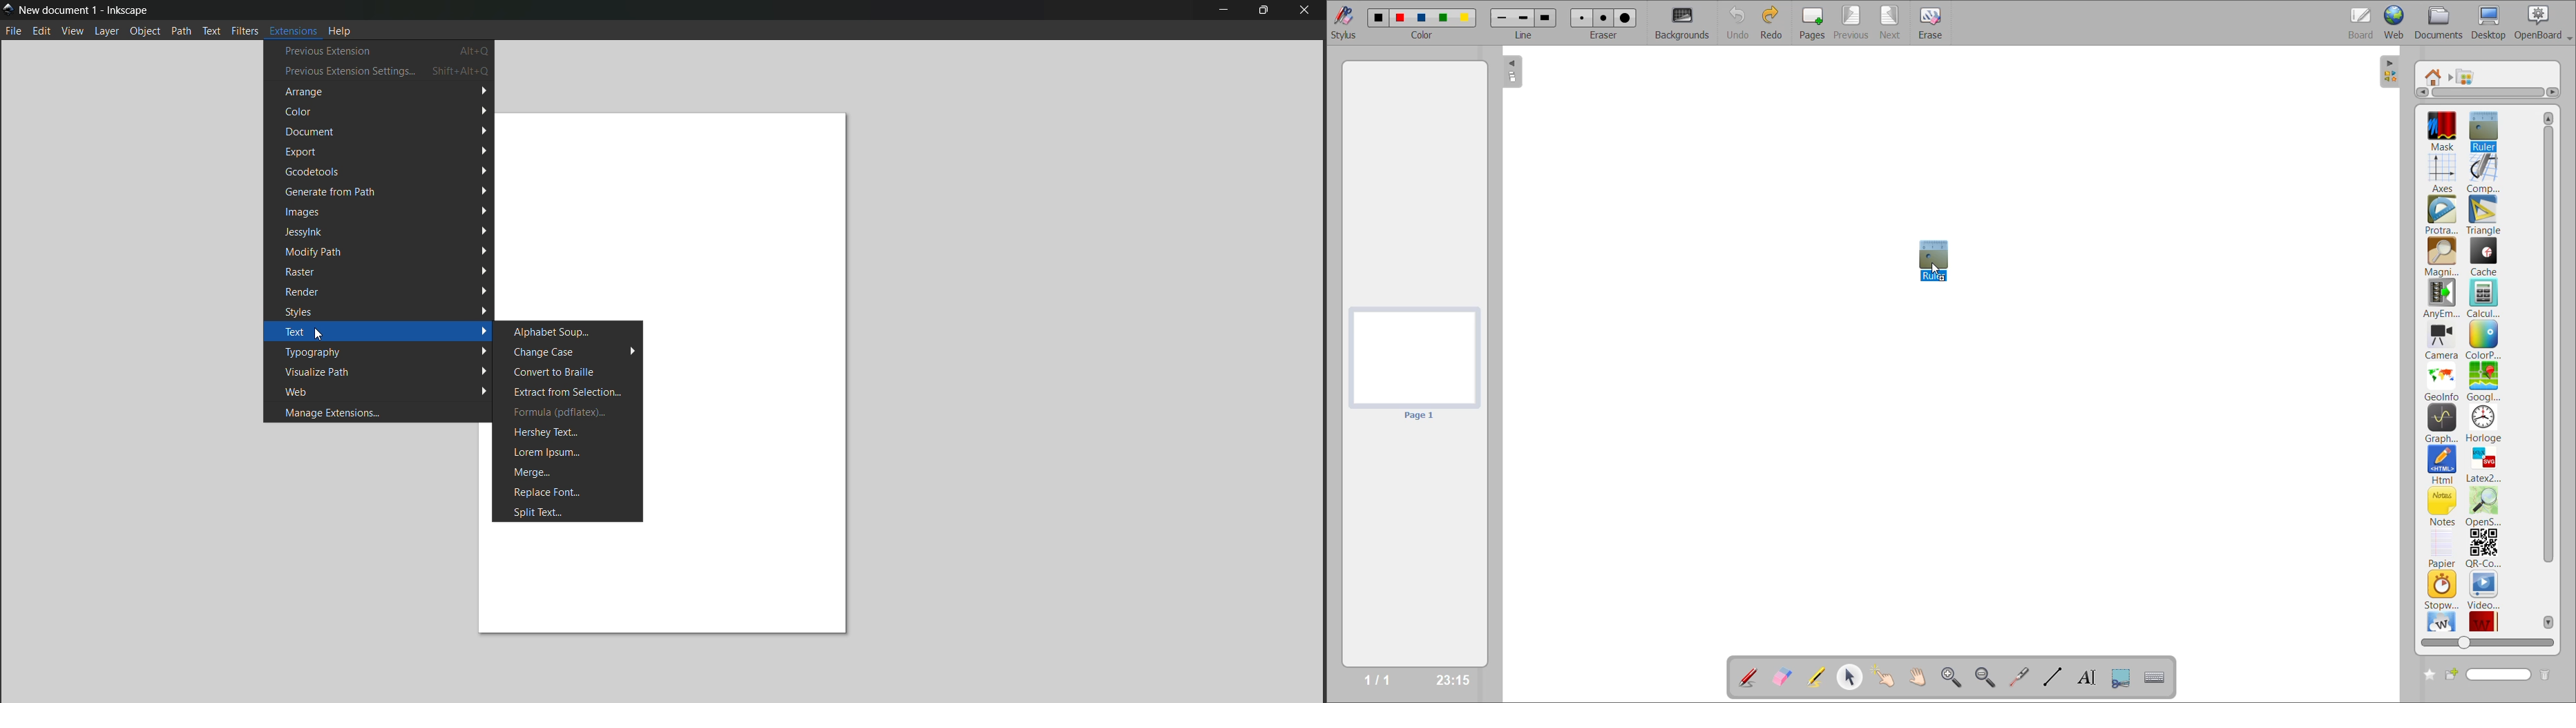 The width and height of the screenshot is (2576, 728). Describe the element at coordinates (85, 10) in the screenshot. I see `view document-1 Inkspace` at that location.